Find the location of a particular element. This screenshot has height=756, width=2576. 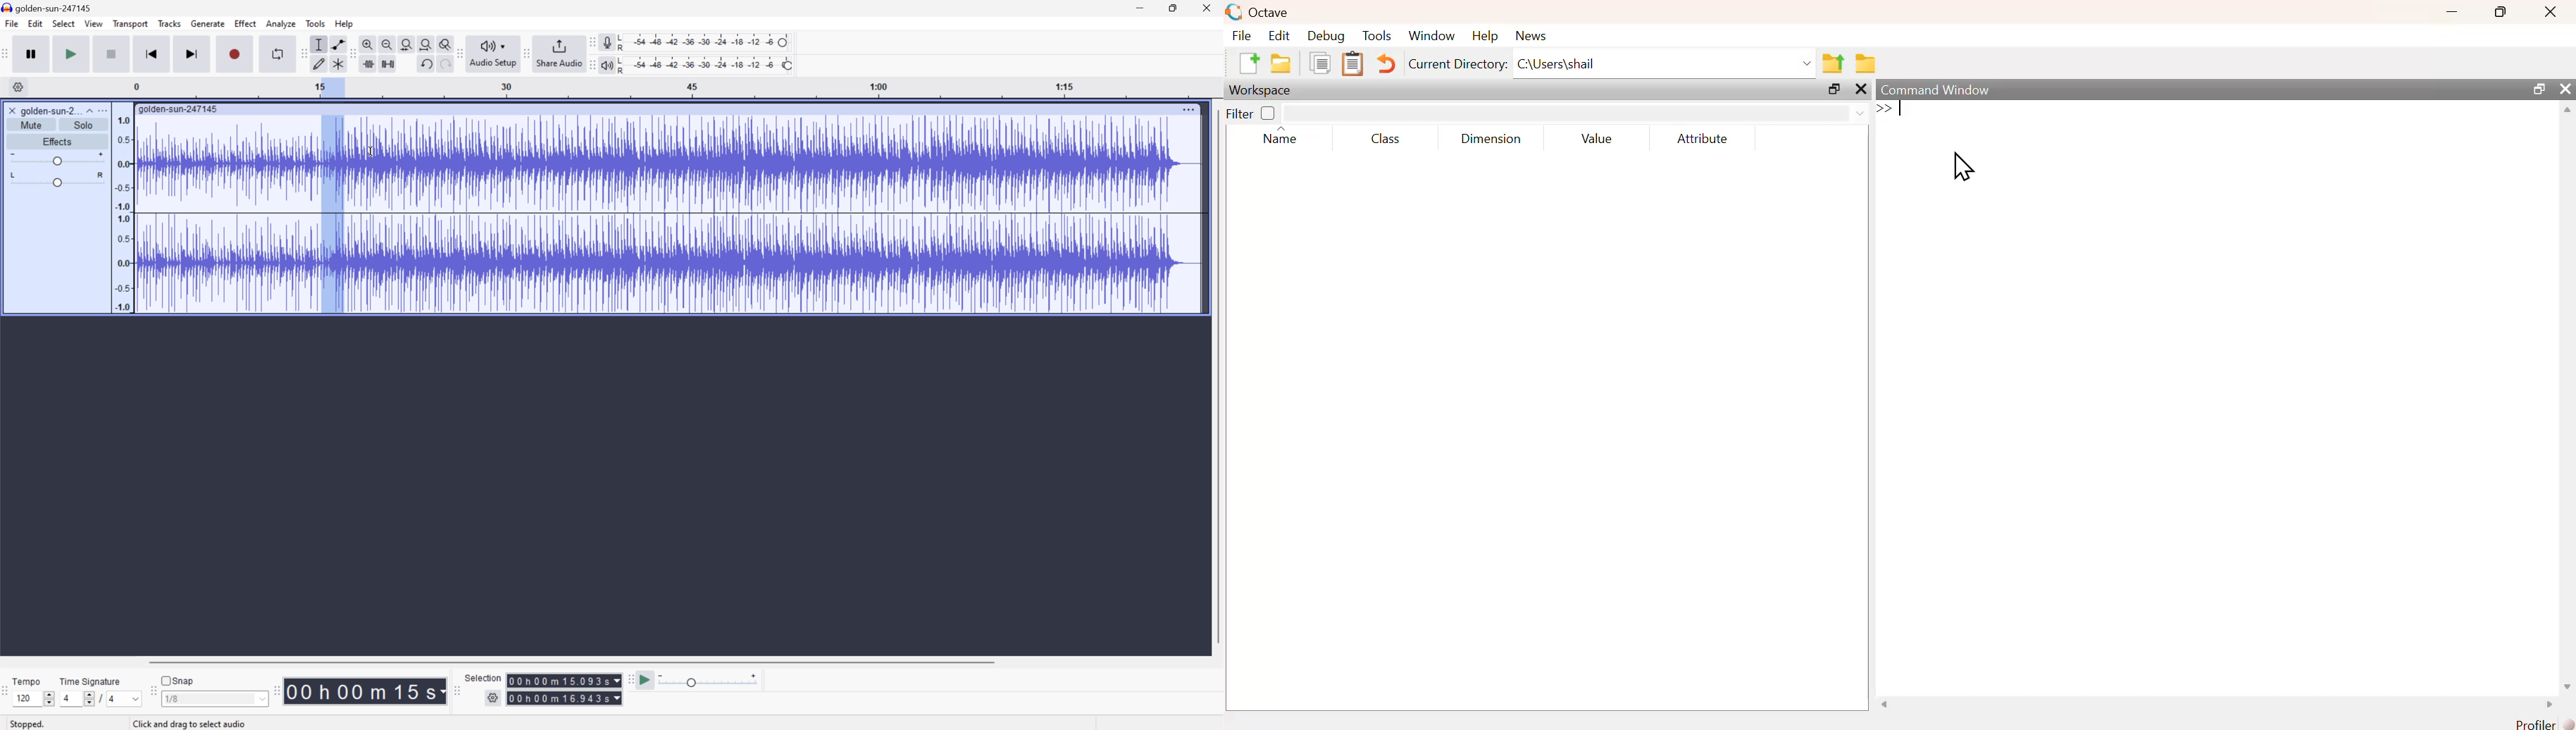

settings is located at coordinates (18, 87).